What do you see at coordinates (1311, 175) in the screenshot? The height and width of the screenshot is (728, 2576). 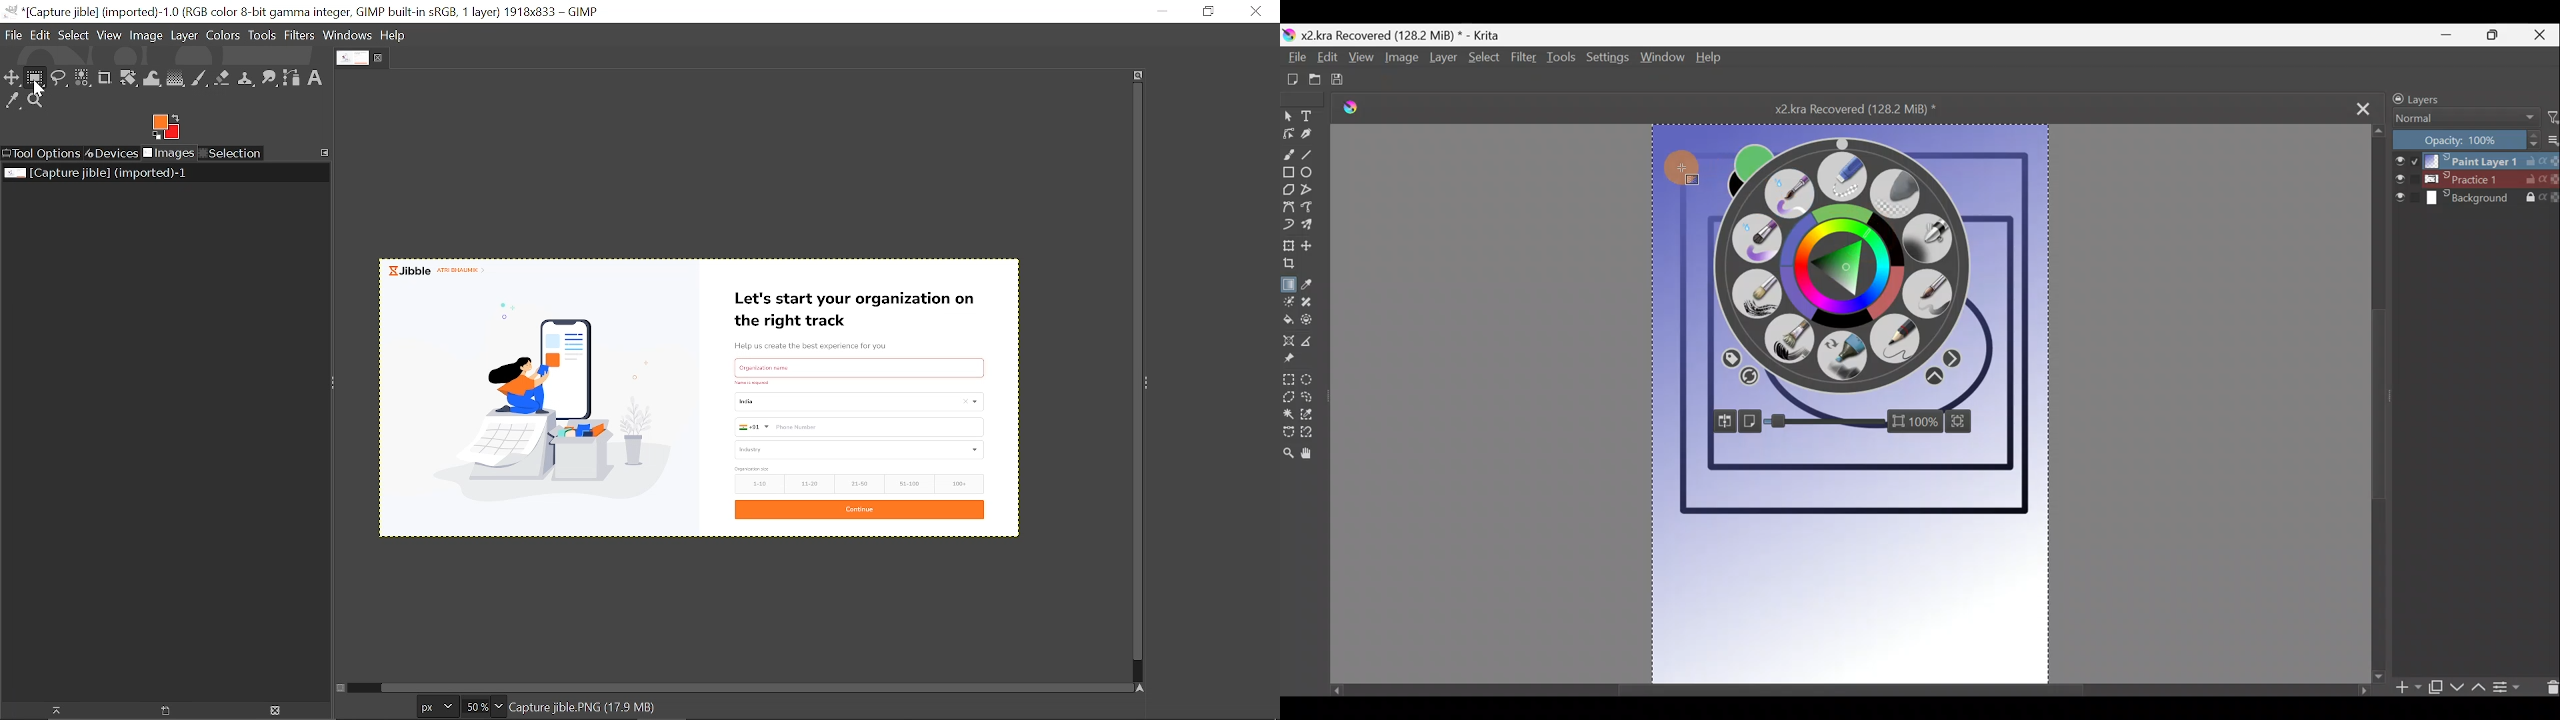 I see `Ellipse tool` at bounding box center [1311, 175].